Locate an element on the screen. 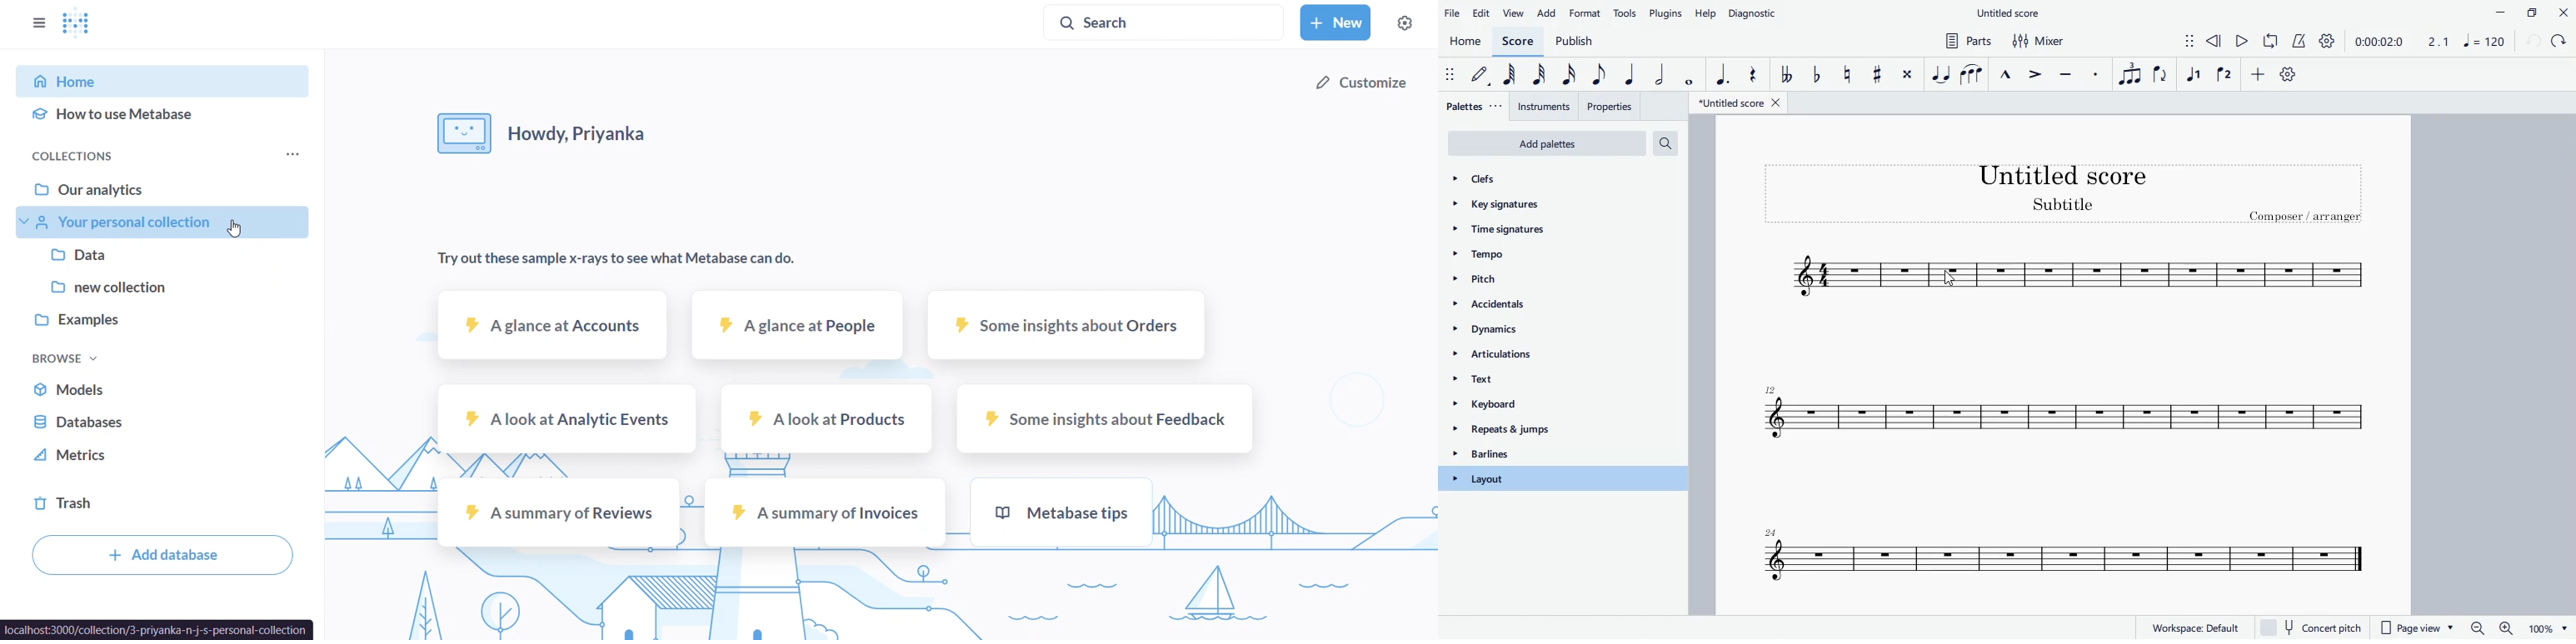 The width and height of the screenshot is (2576, 644). play is located at coordinates (2243, 42).